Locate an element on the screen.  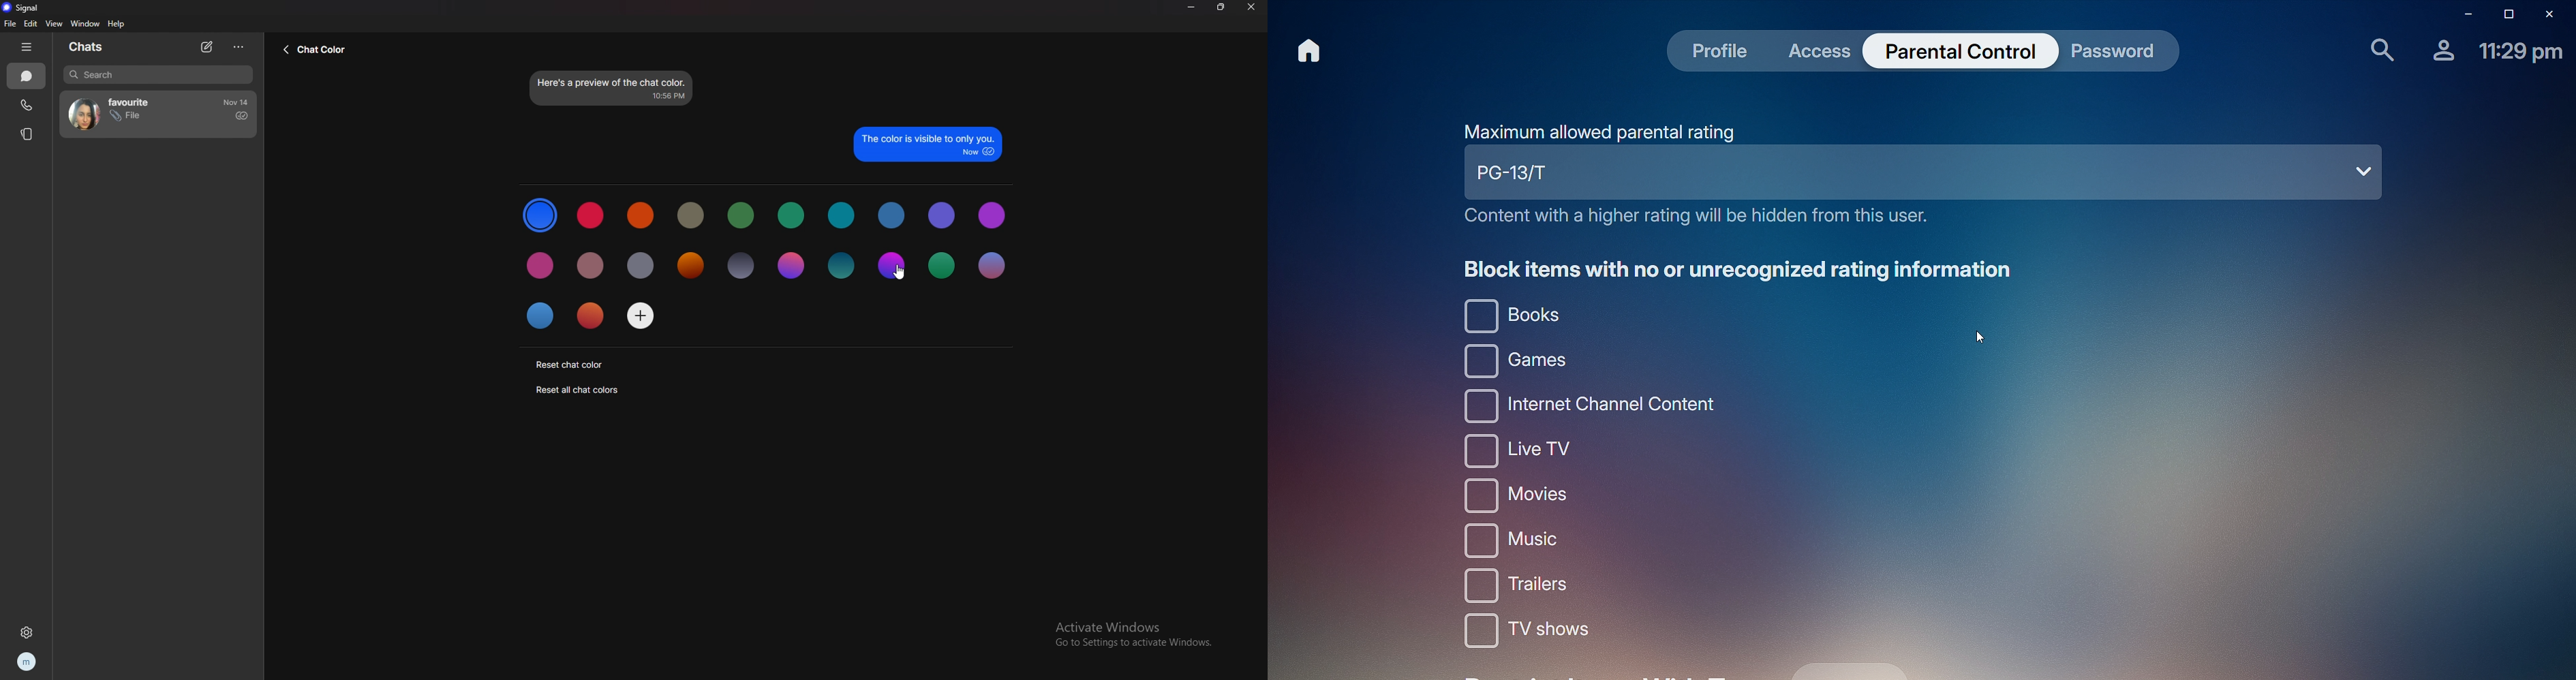
Internet Channel Content is located at coordinates (1585, 405).